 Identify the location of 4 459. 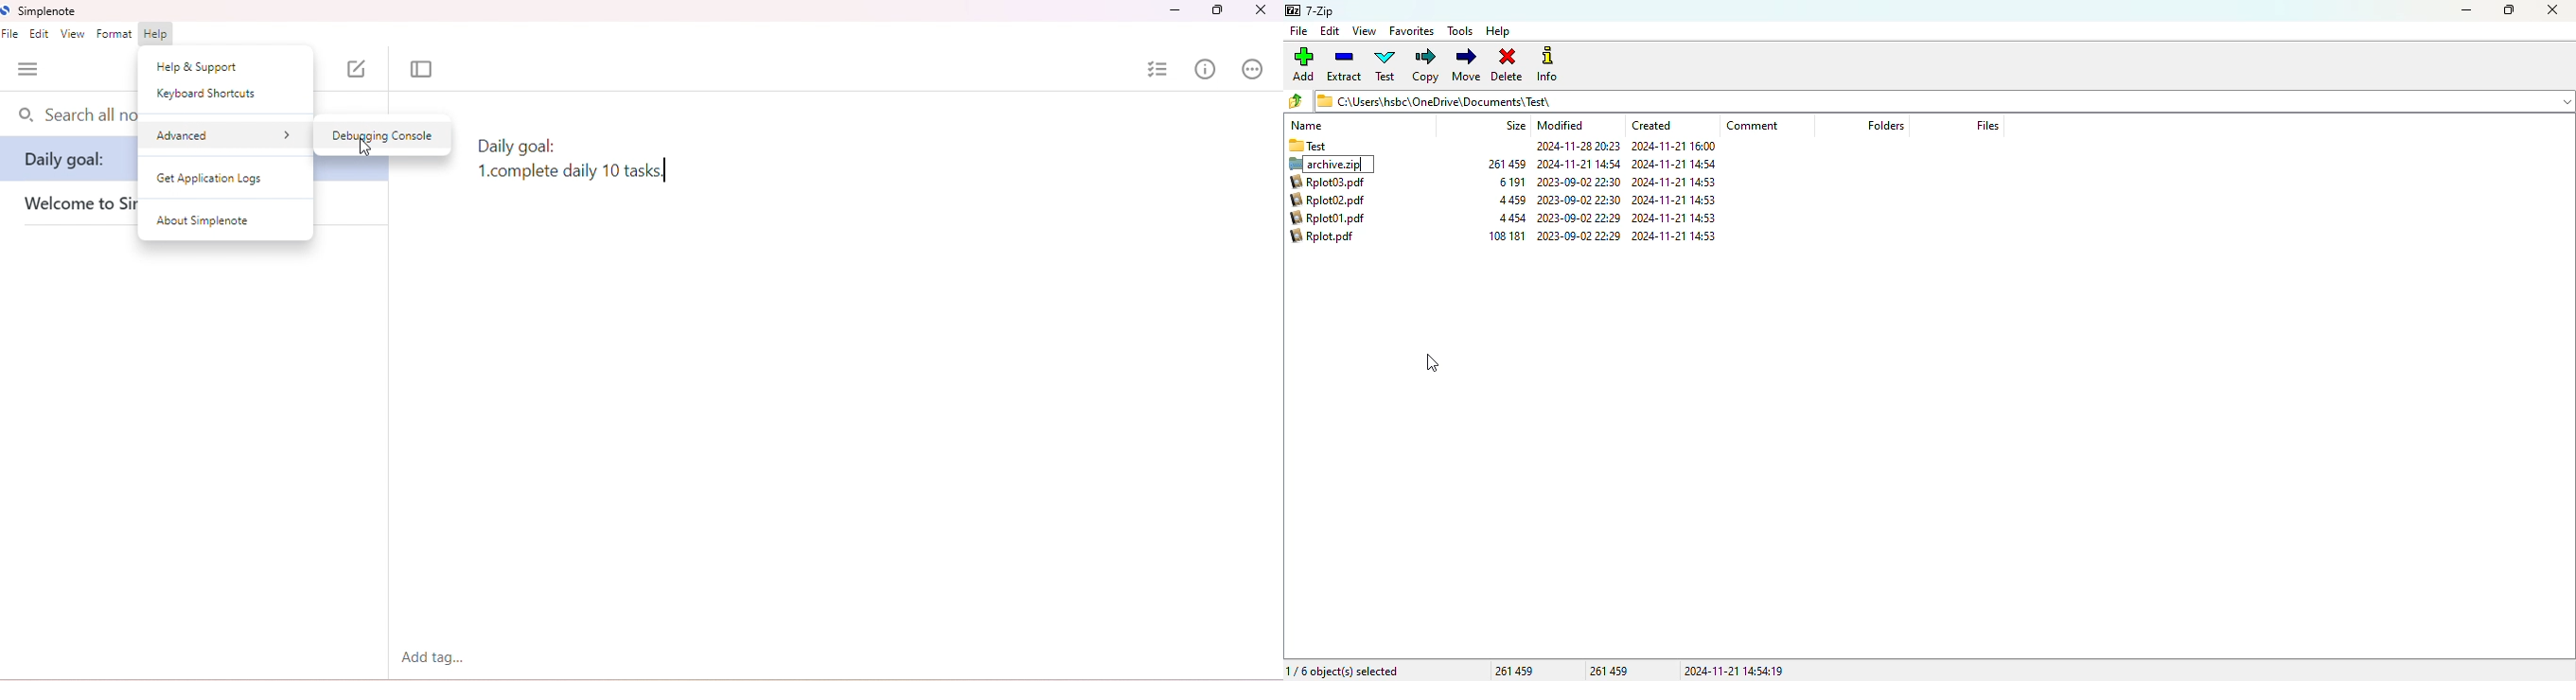
(1511, 200).